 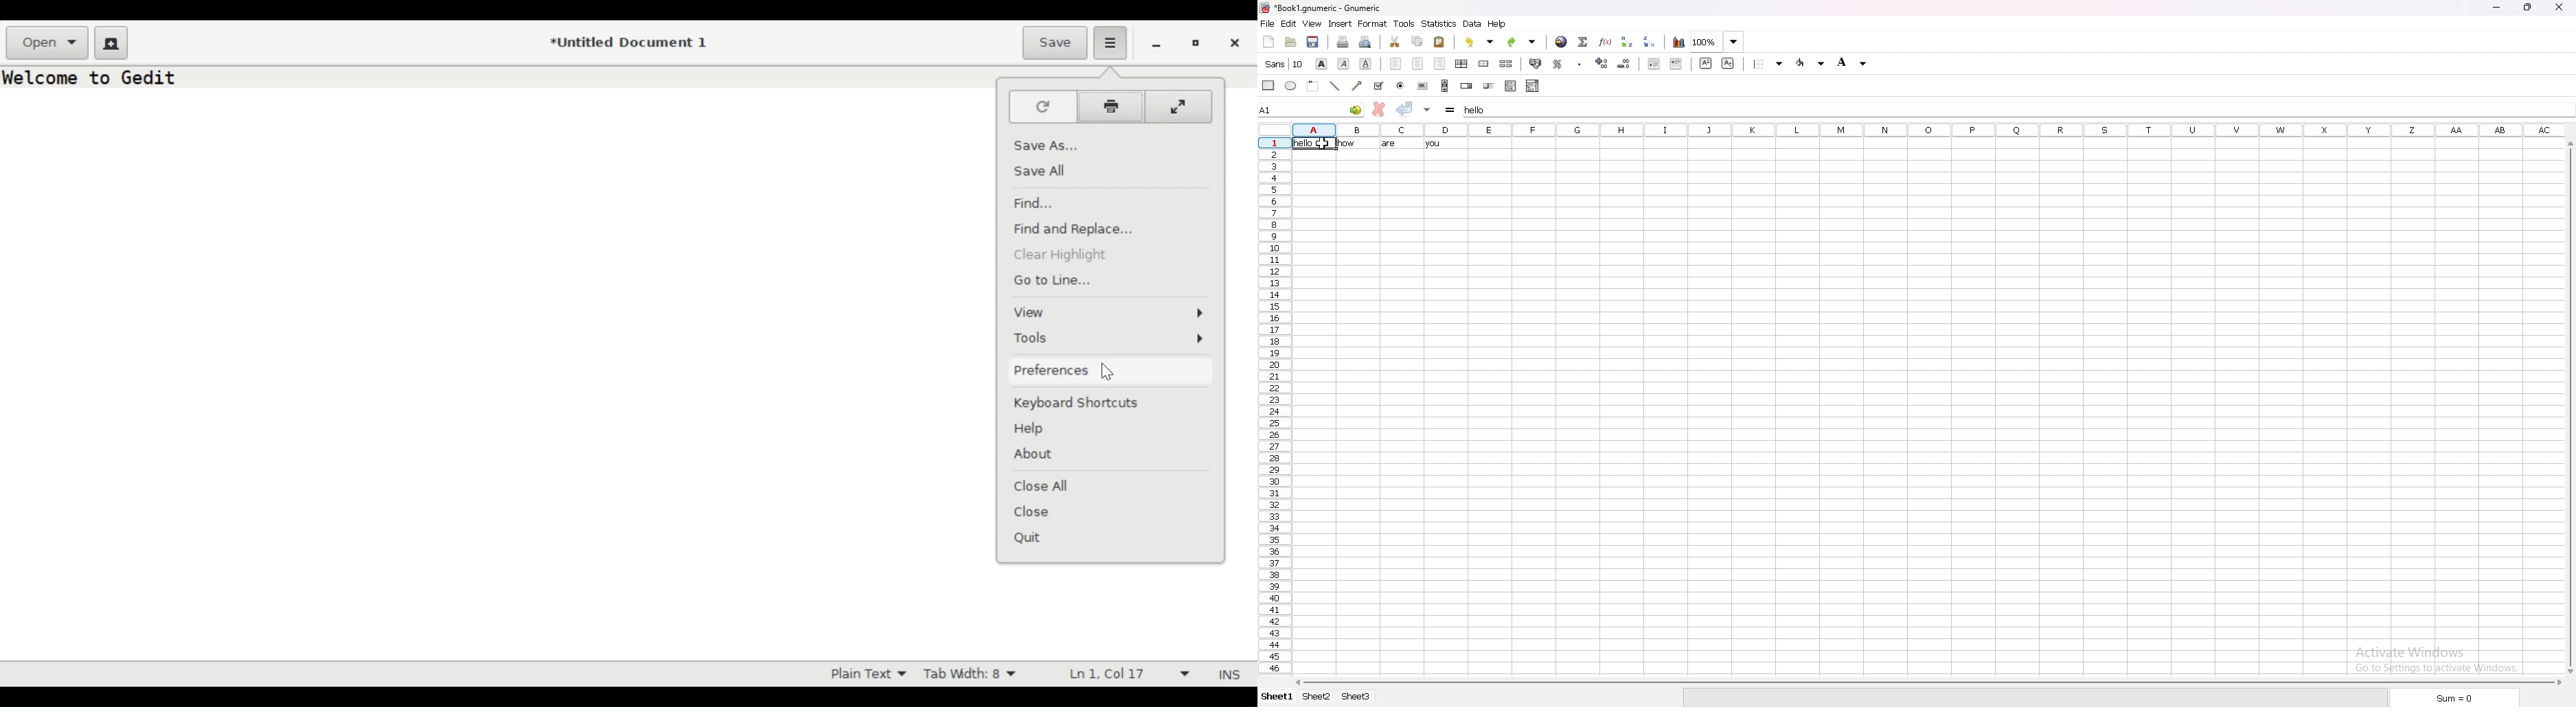 I want to click on INS, so click(x=1225, y=674).